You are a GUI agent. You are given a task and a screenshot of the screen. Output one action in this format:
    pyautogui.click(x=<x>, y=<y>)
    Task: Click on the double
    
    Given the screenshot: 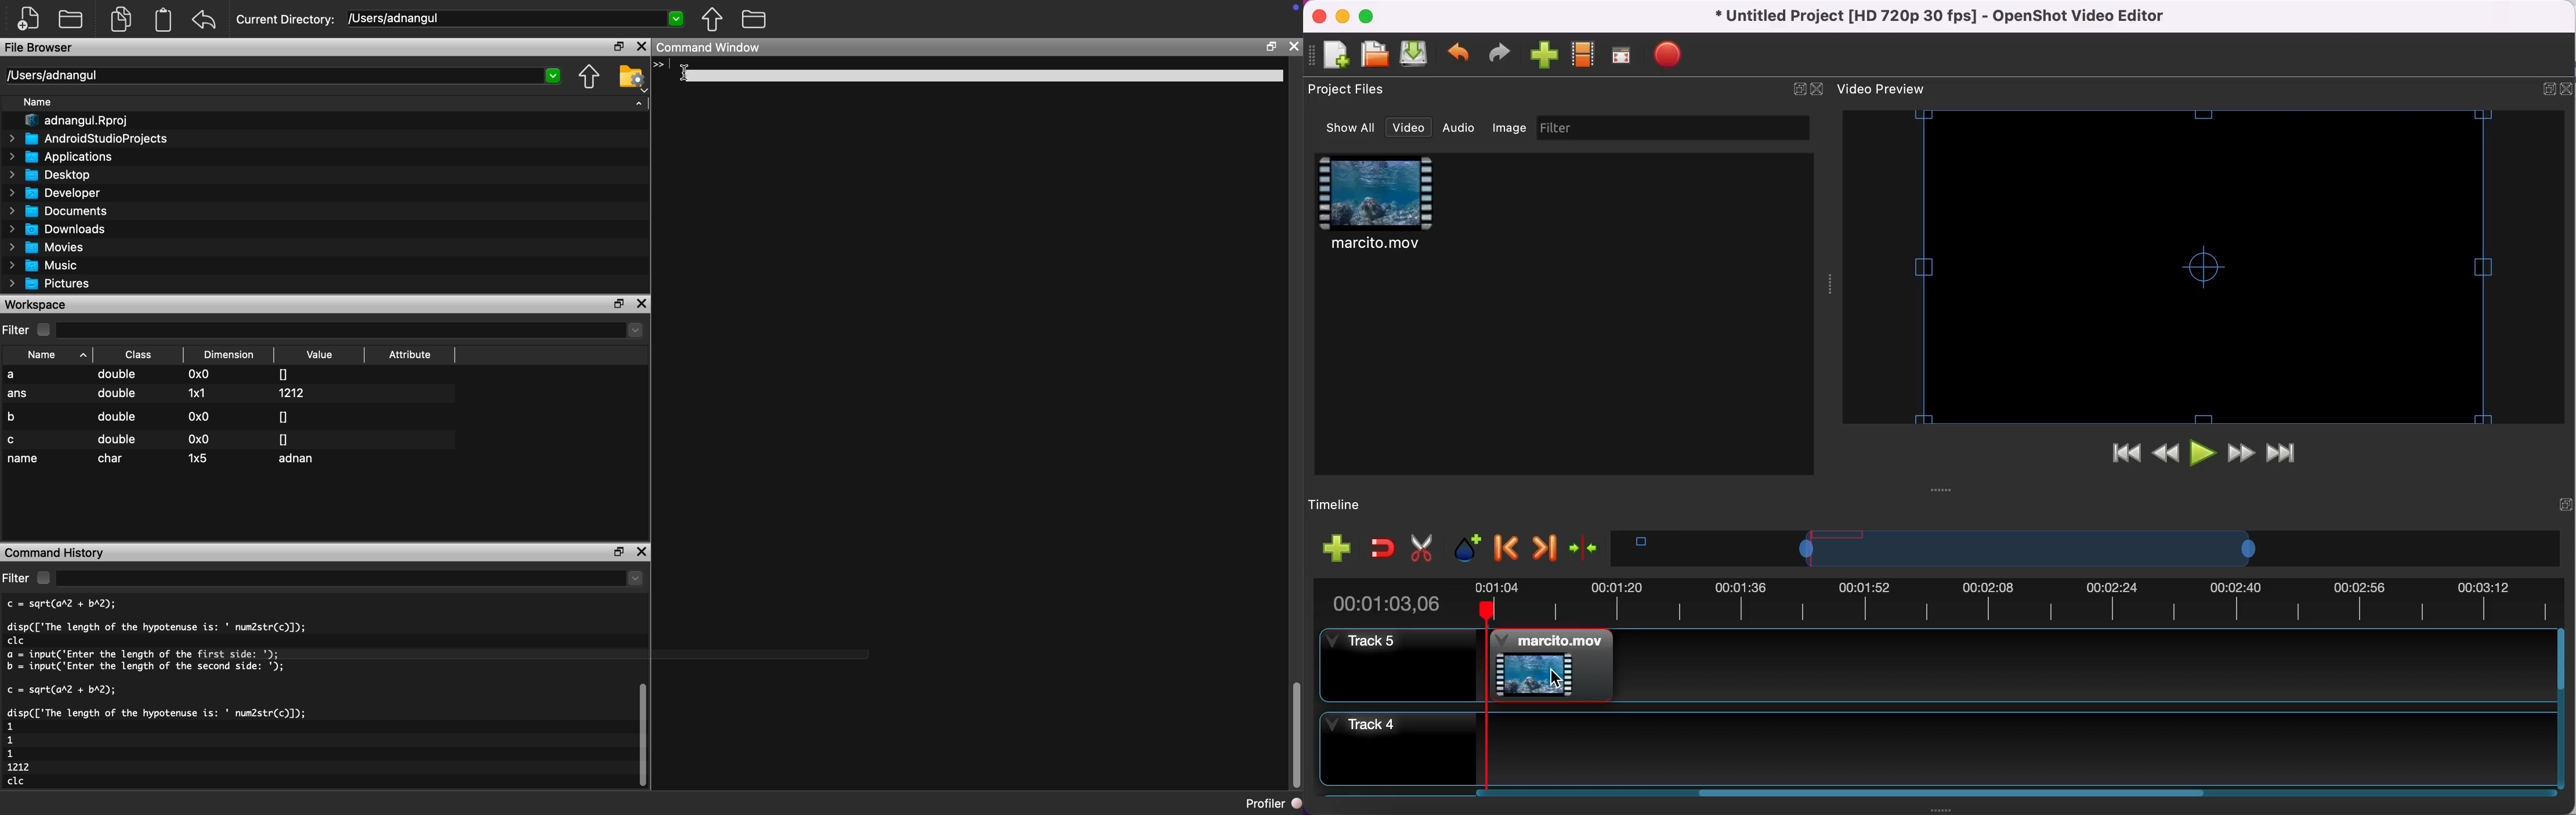 What is the action you would take?
    pyautogui.click(x=115, y=397)
    